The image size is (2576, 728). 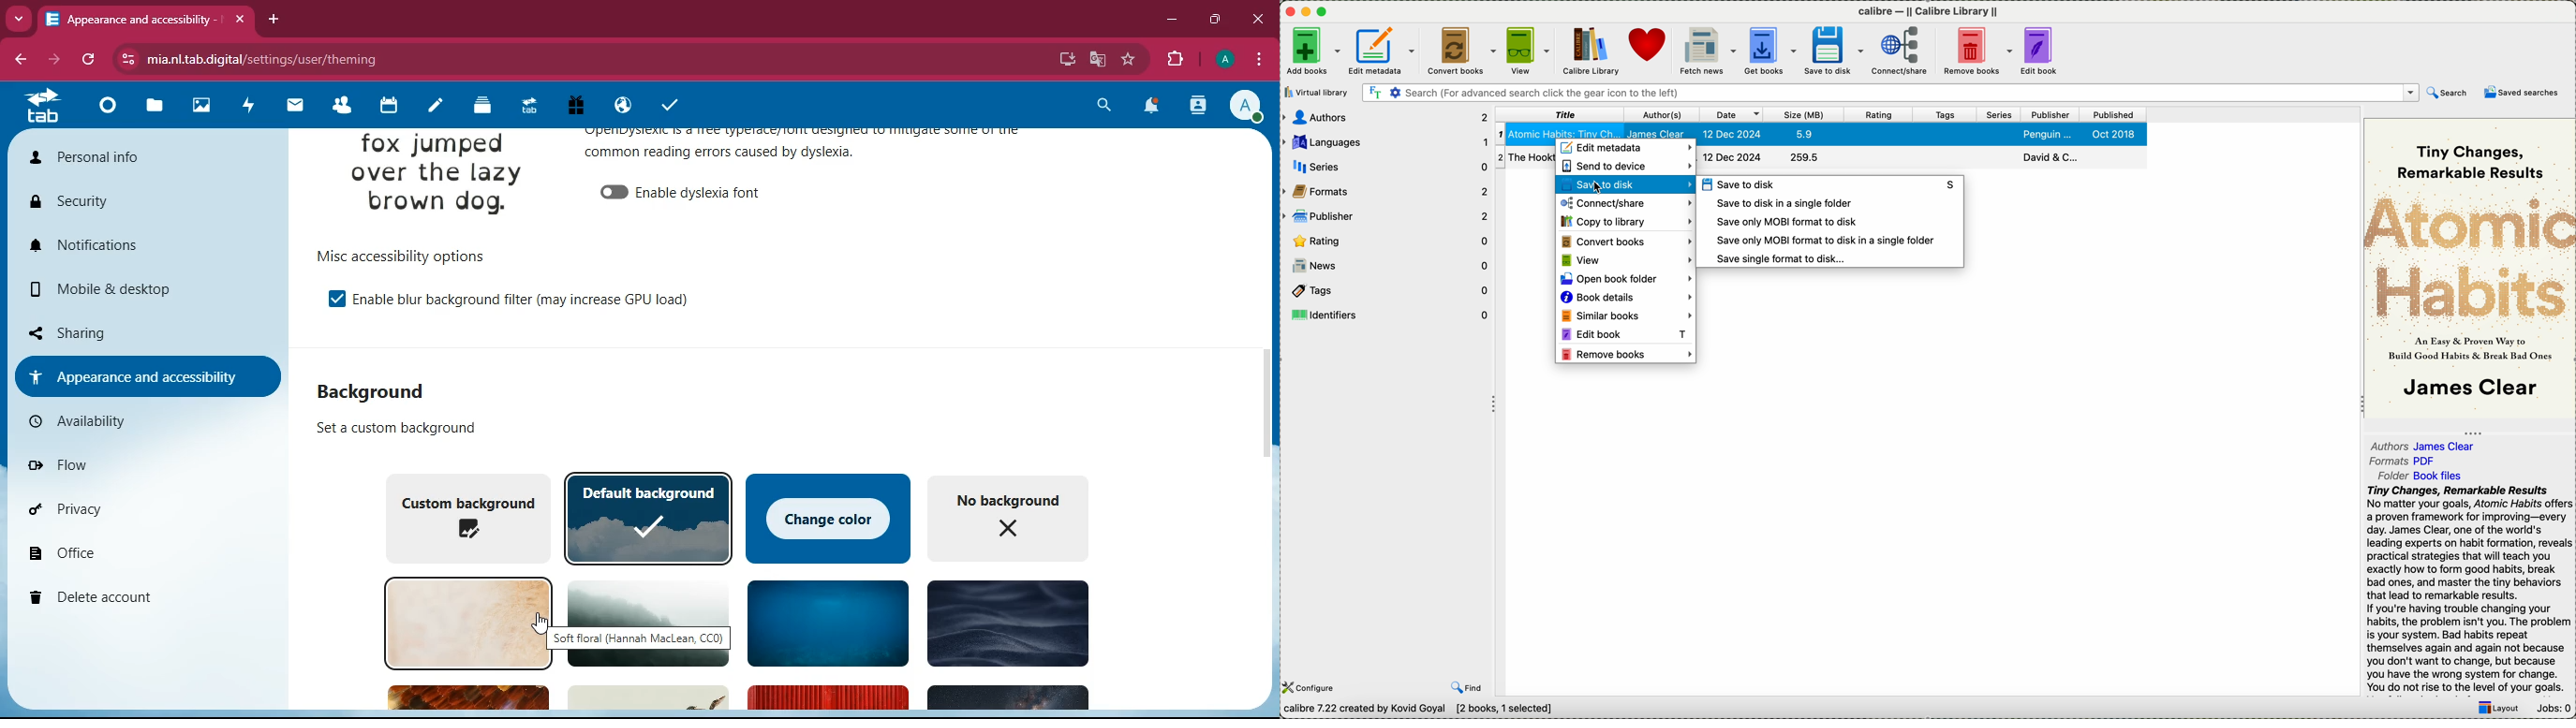 What do you see at coordinates (482, 108) in the screenshot?
I see `layers` at bounding box center [482, 108].